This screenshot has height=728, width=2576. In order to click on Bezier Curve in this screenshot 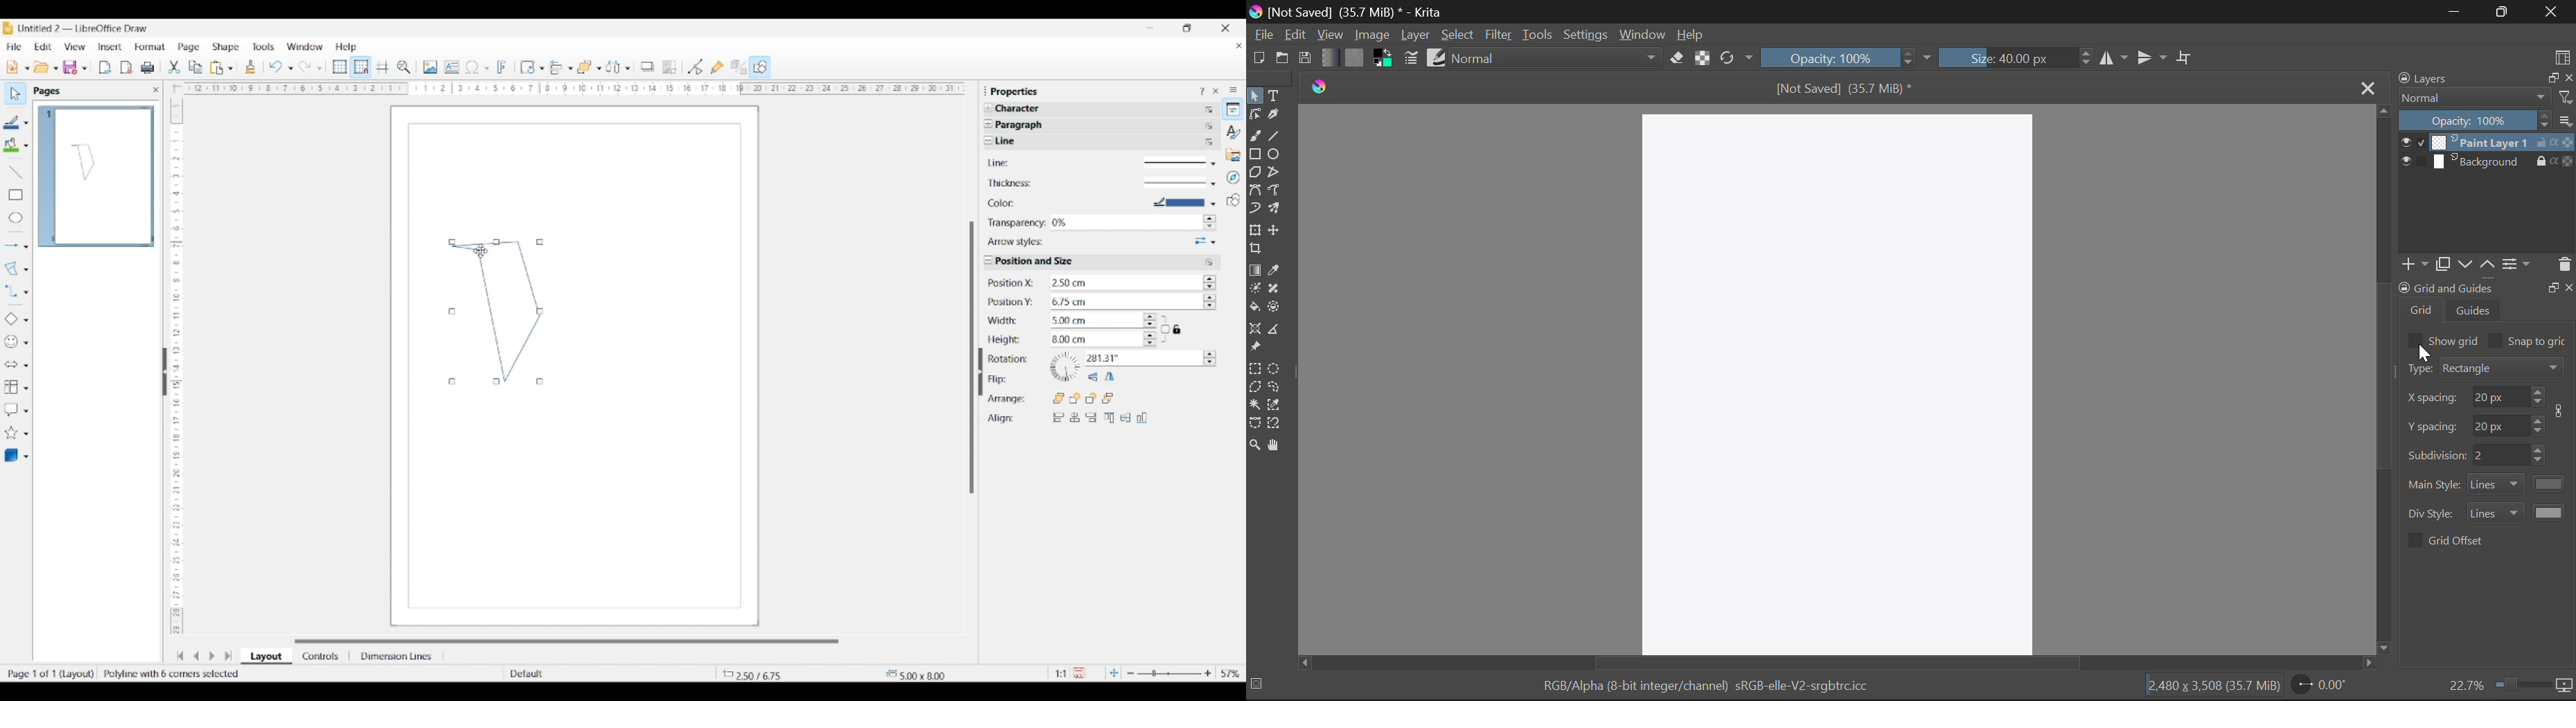, I will do `click(1256, 193)`.